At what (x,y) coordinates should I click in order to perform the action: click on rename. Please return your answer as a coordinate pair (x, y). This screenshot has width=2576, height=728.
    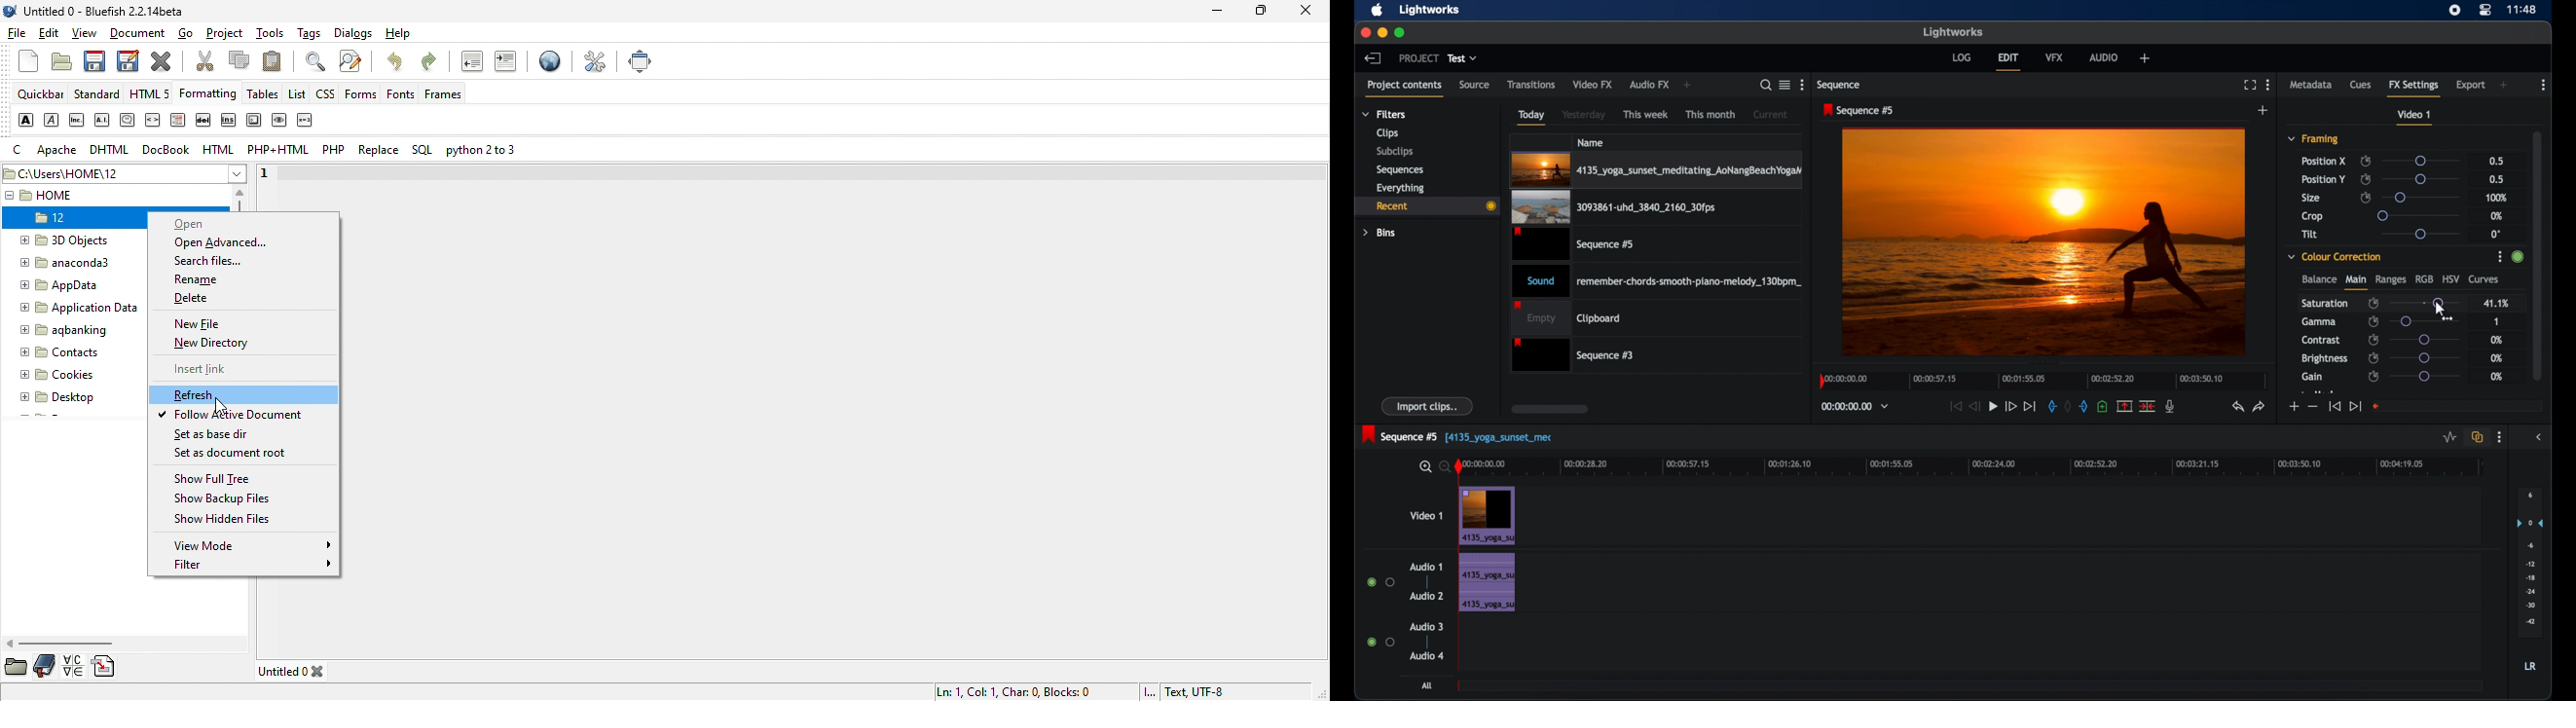
    Looking at the image, I should click on (204, 279).